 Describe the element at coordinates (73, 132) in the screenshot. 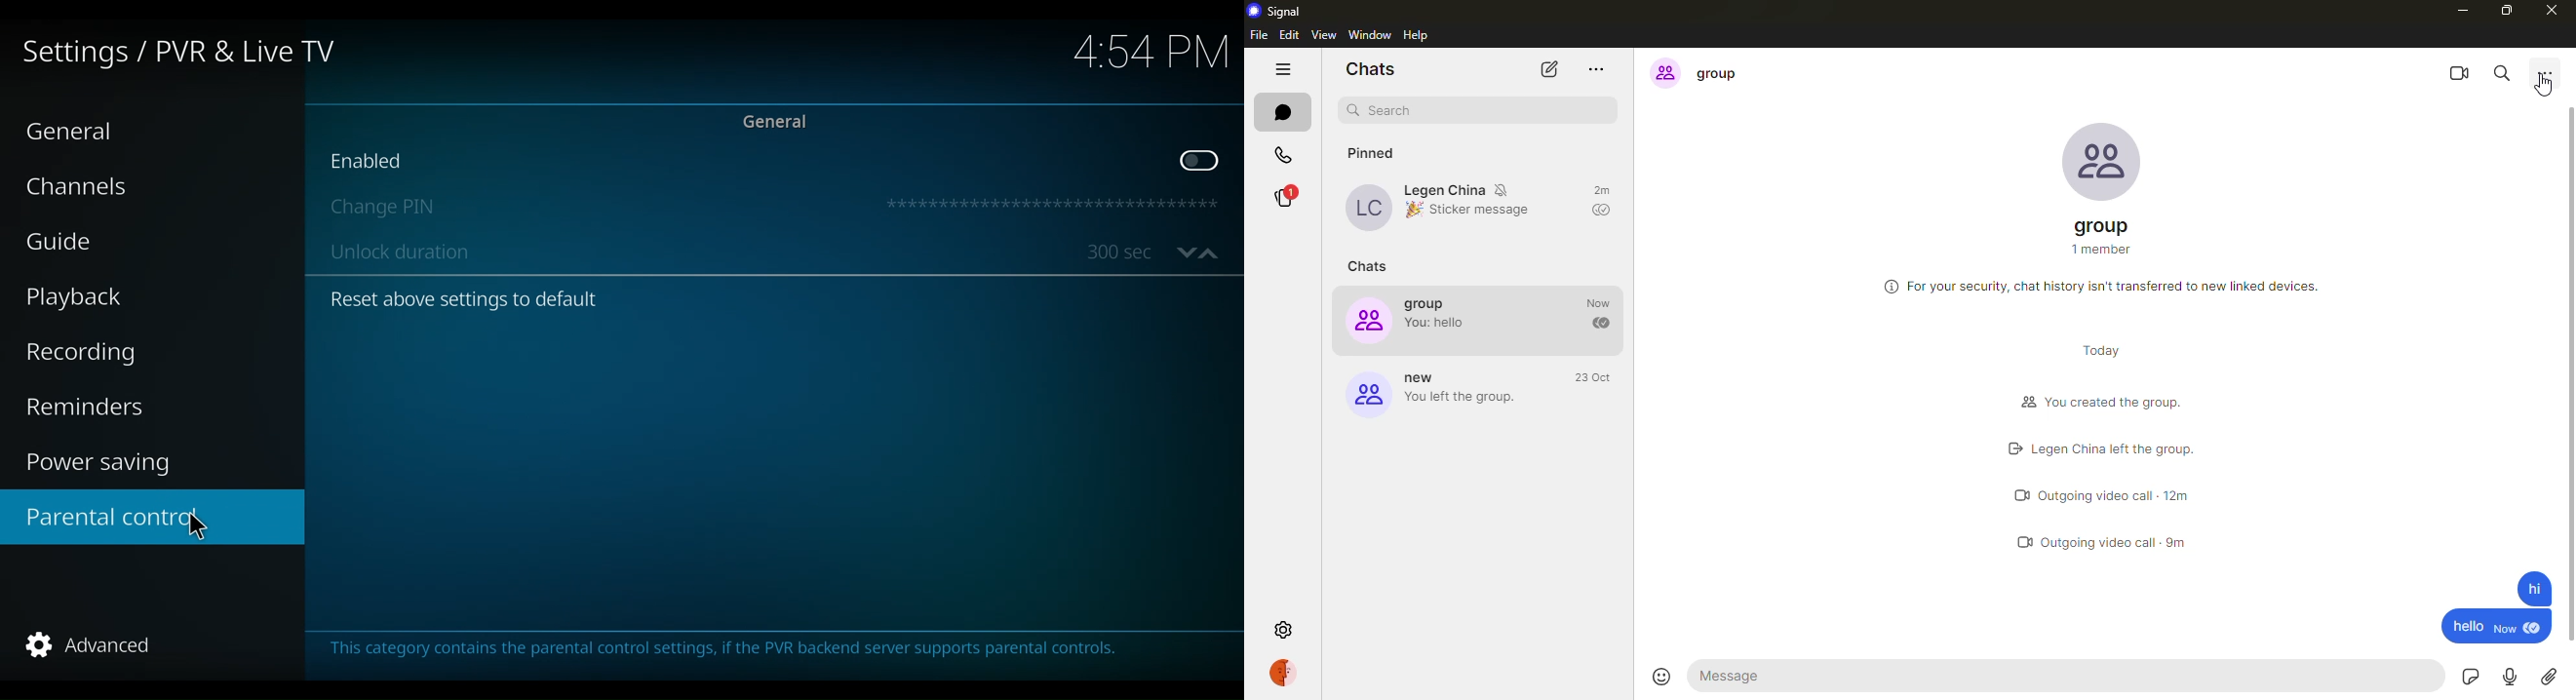

I see `General` at that location.